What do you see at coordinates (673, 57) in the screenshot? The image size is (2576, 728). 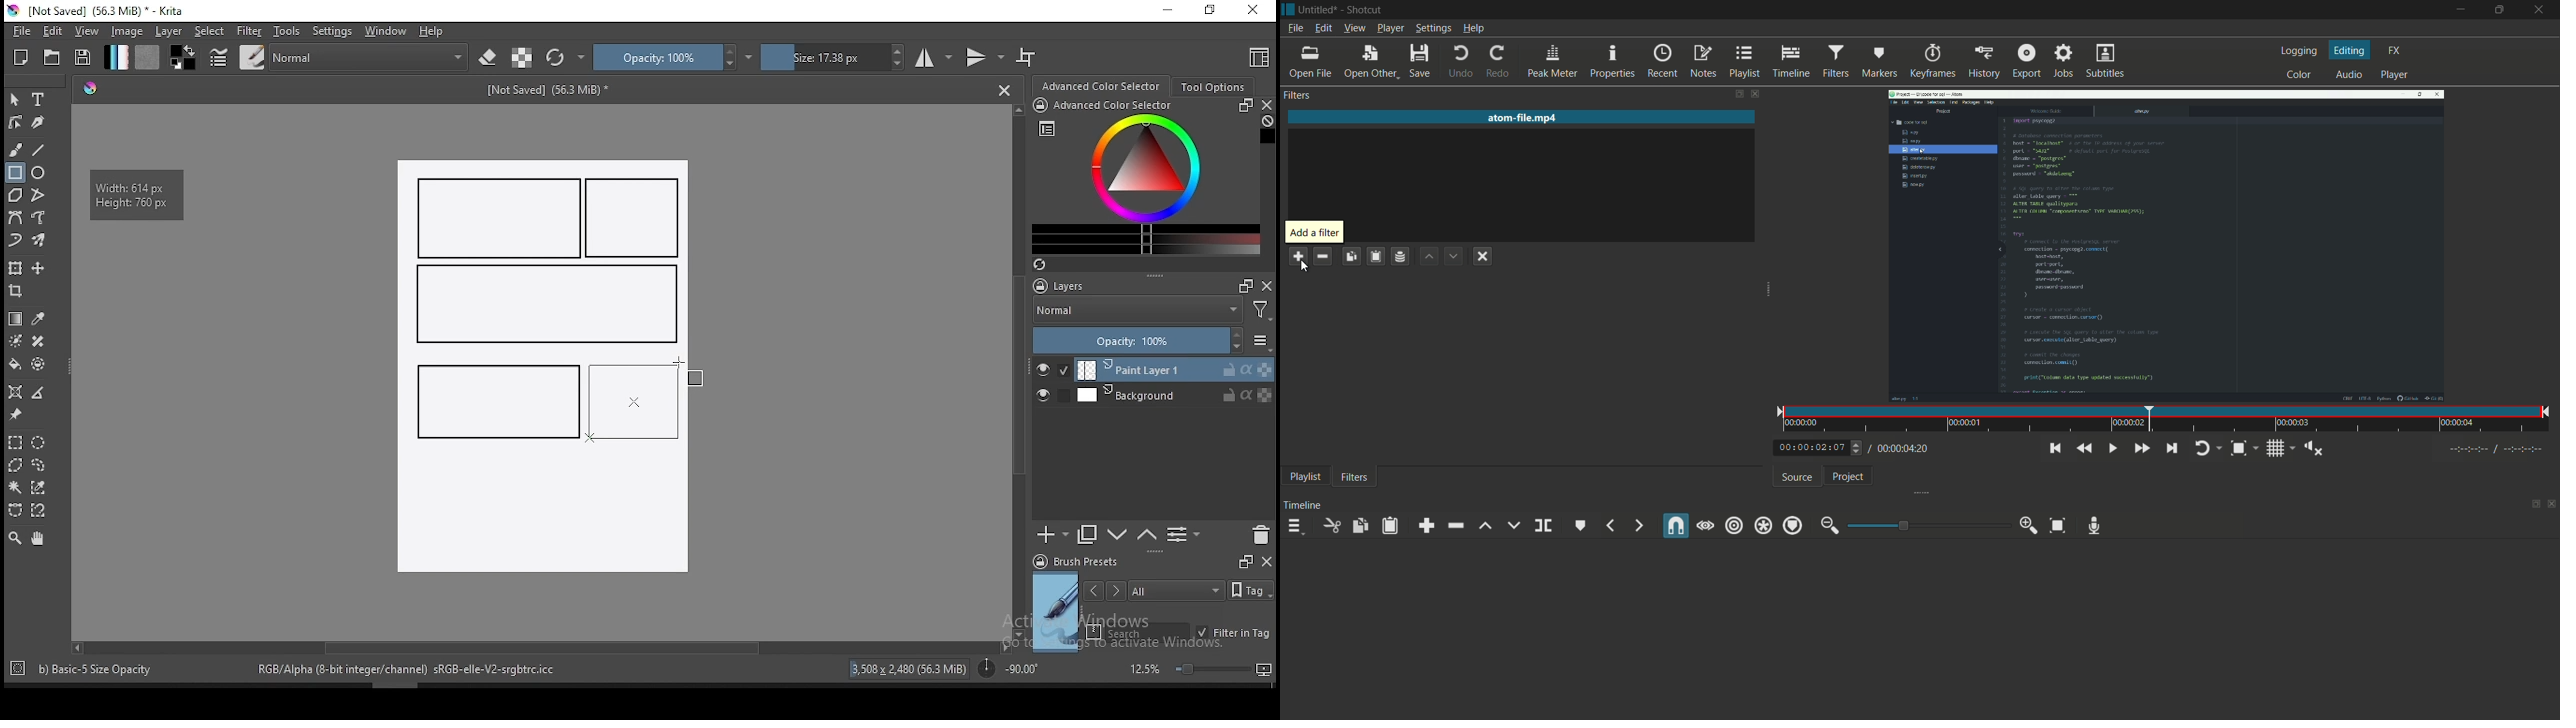 I see `opacity` at bounding box center [673, 57].